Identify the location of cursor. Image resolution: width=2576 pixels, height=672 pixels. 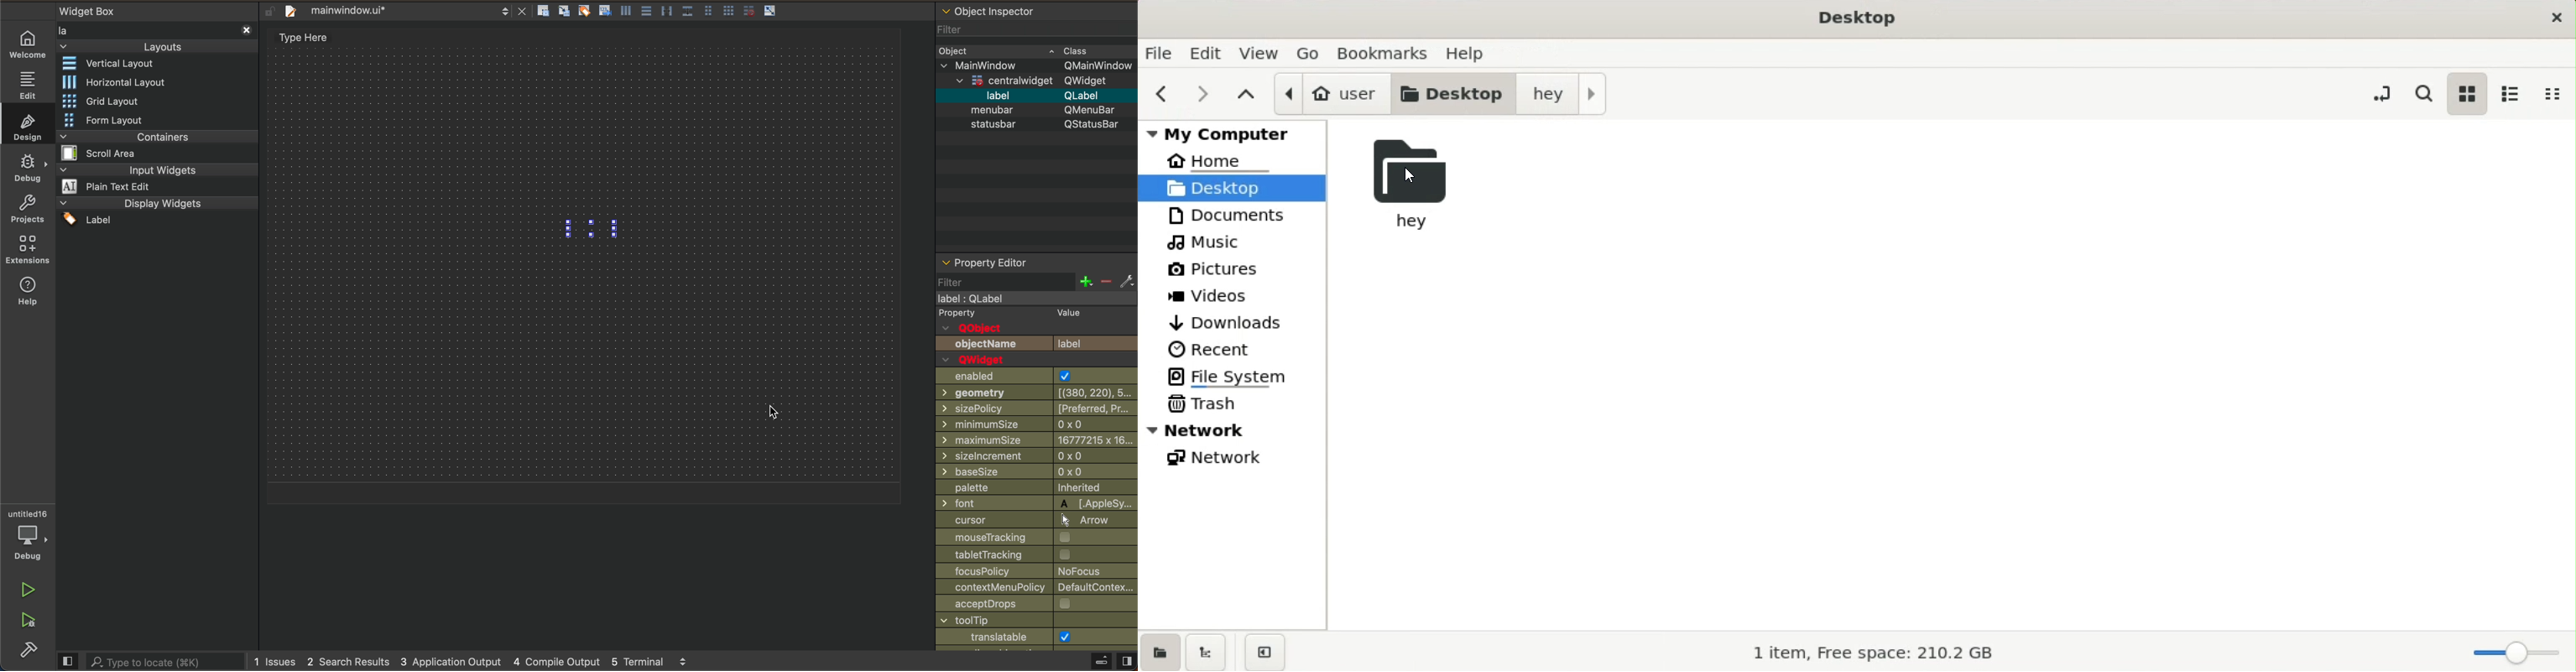
(787, 413).